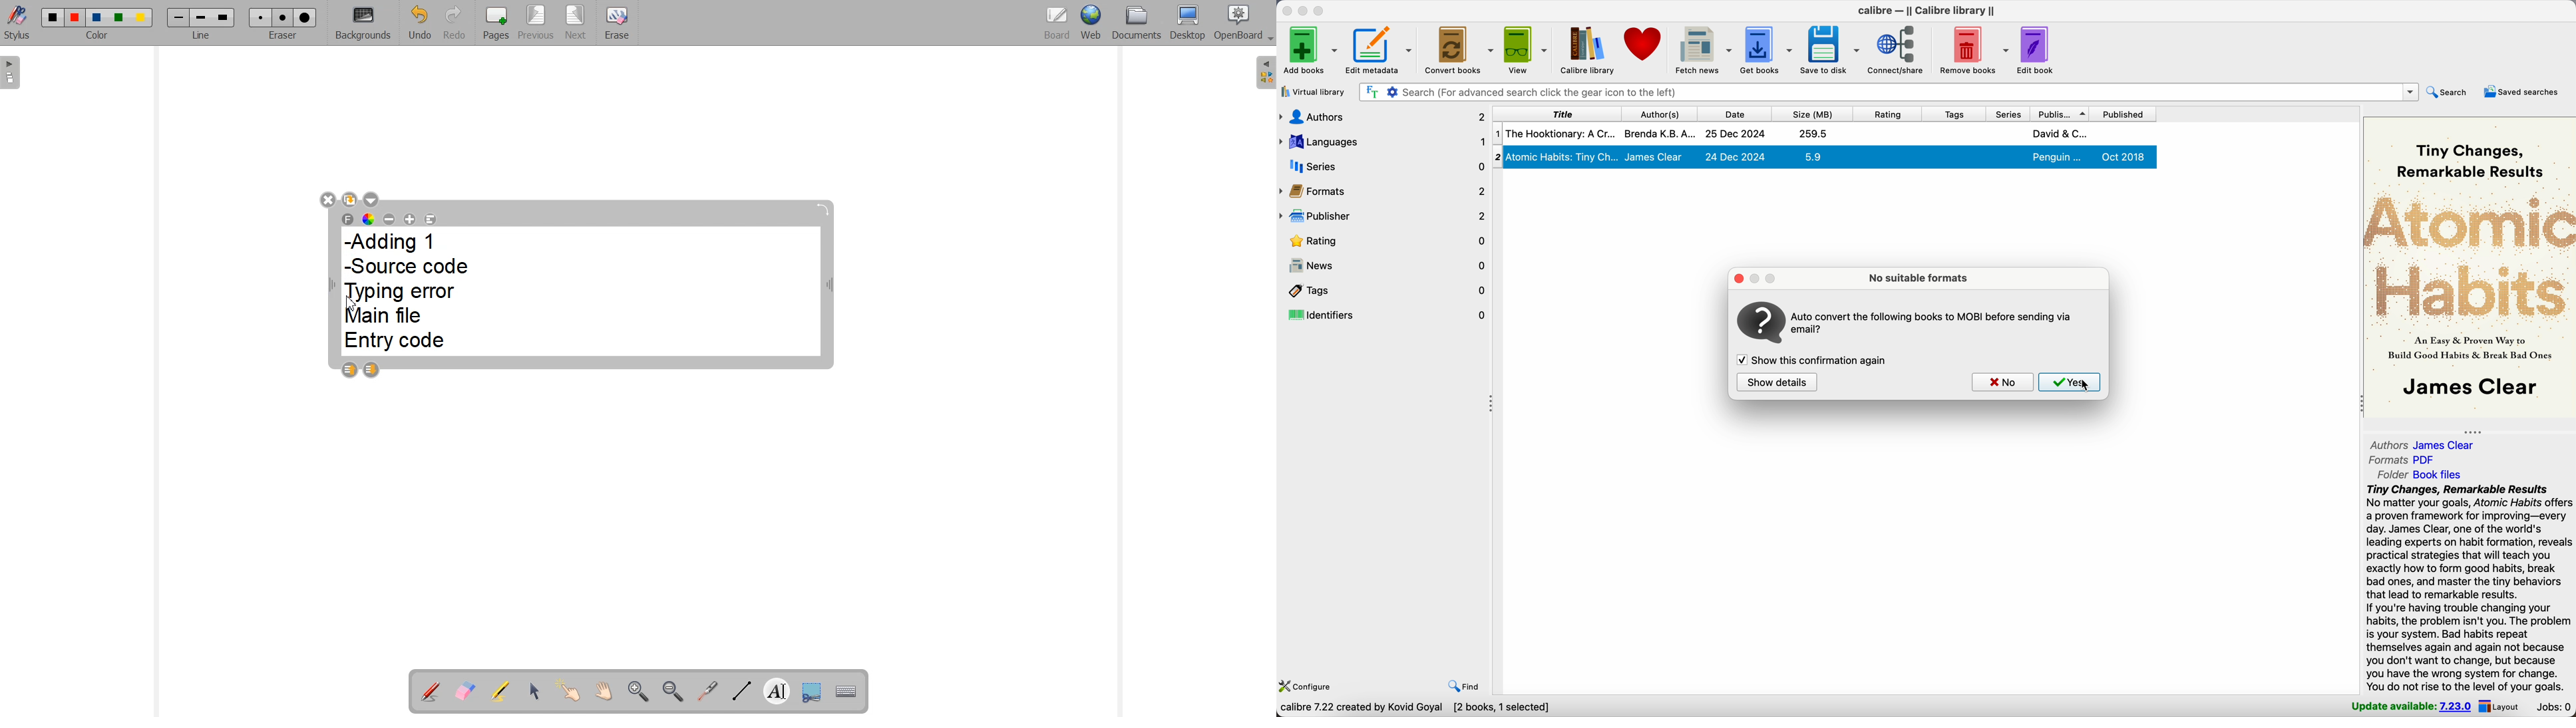  Describe the element at coordinates (1384, 191) in the screenshot. I see `formats` at that location.